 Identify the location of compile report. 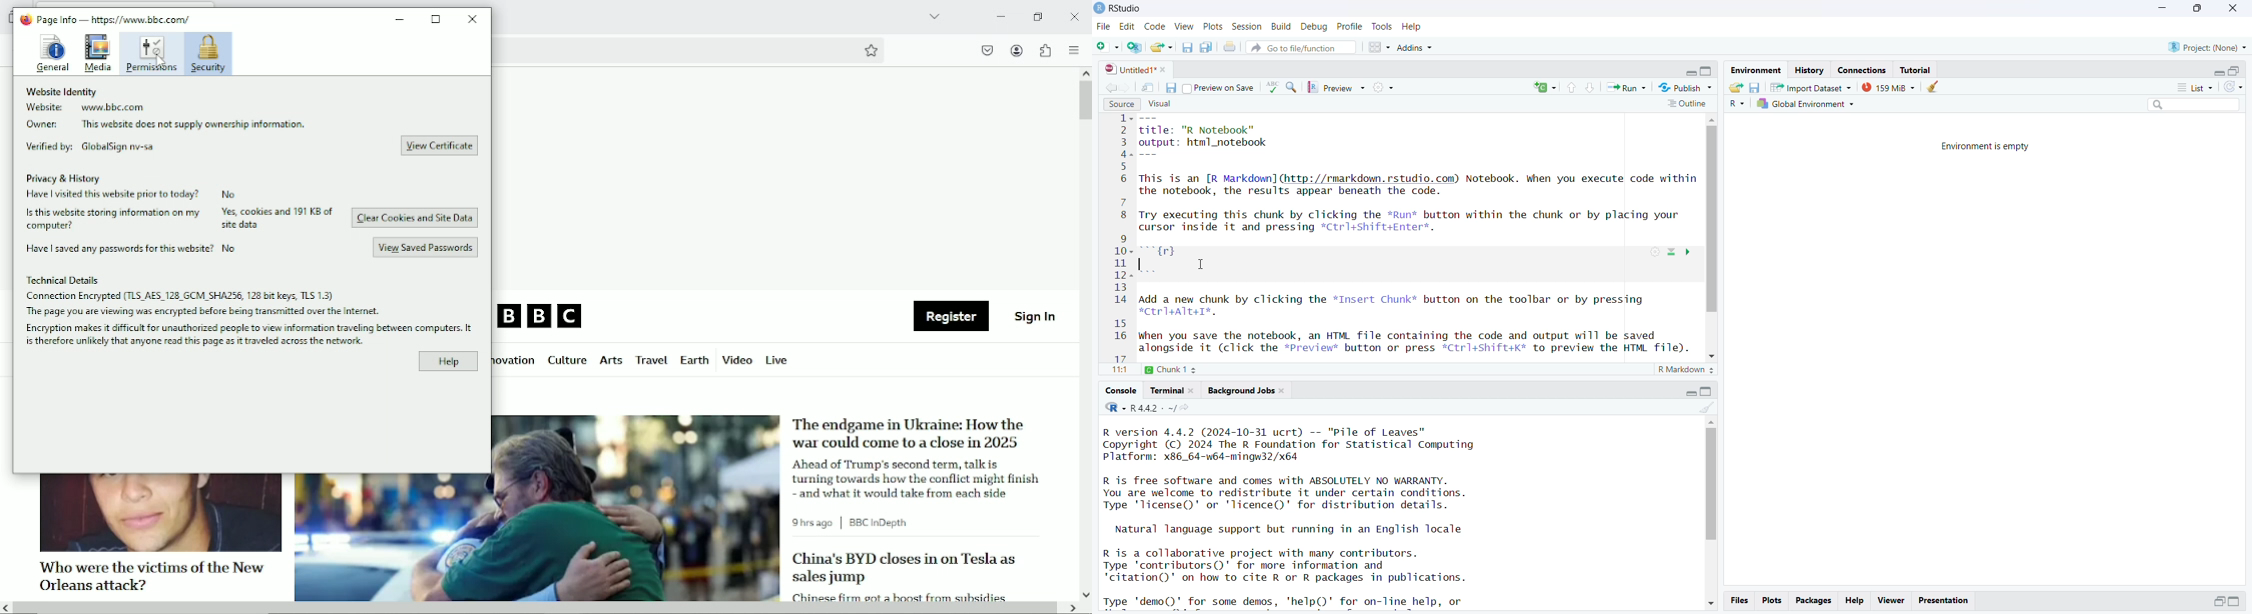
(1385, 86).